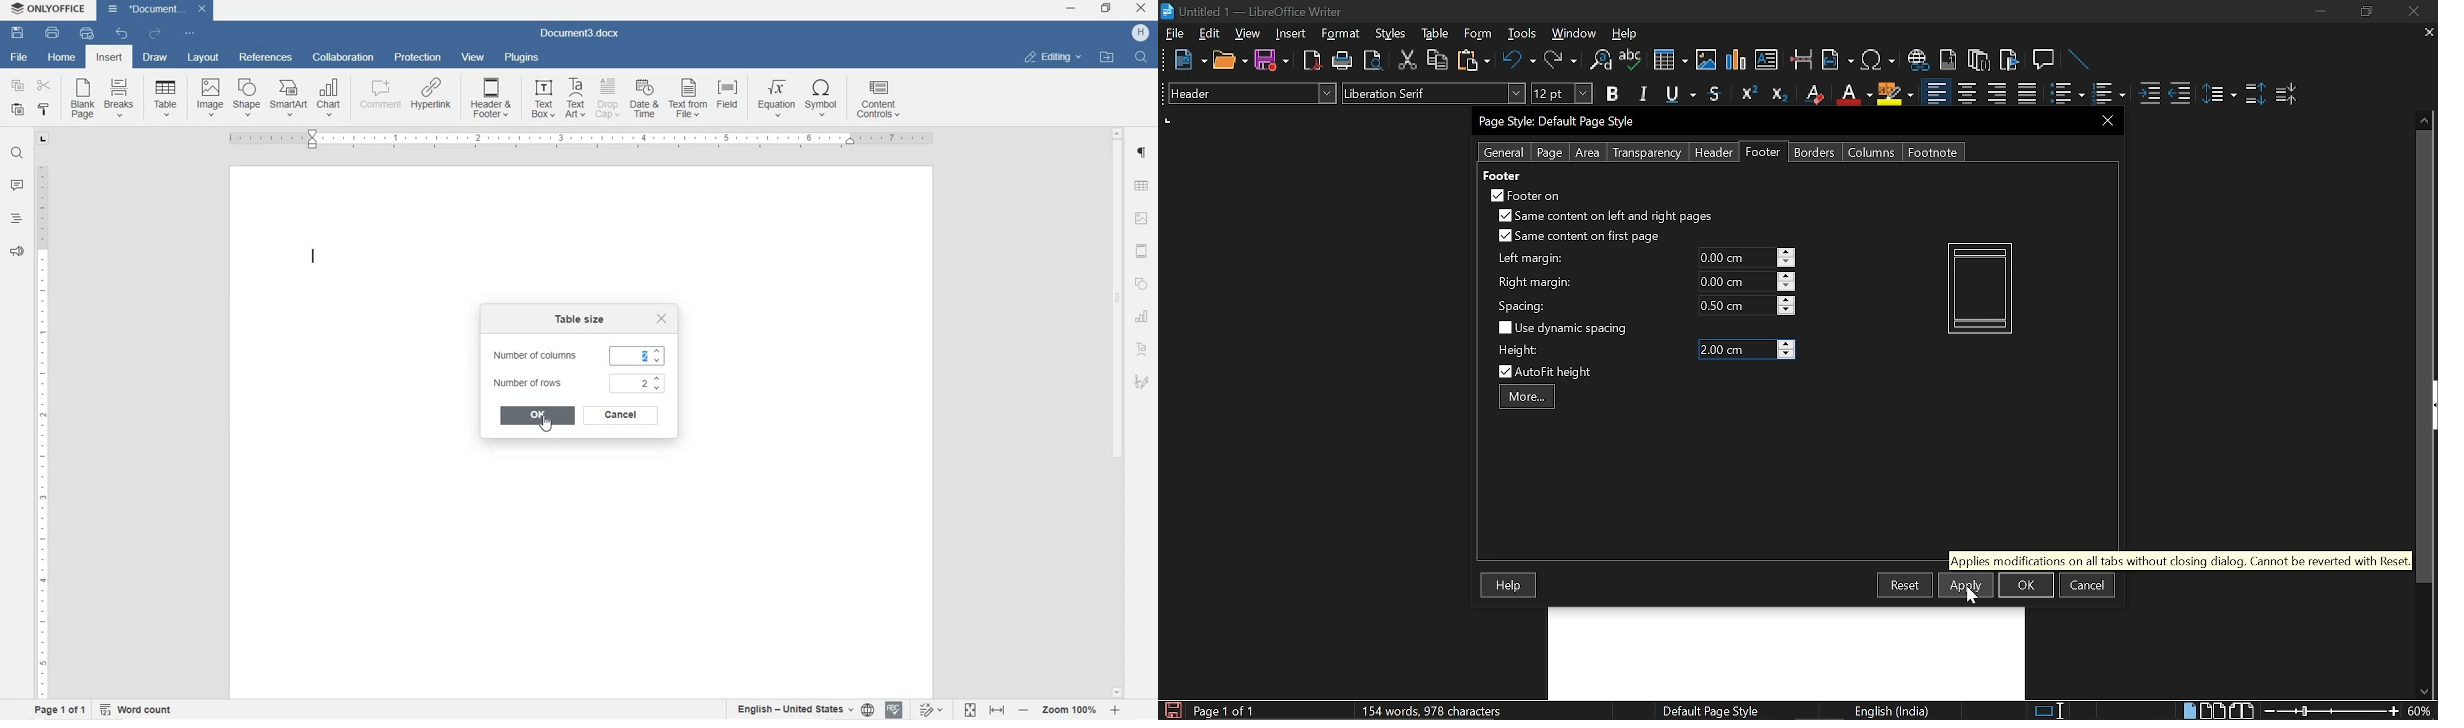 The height and width of the screenshot is (728, 2464). Describe the element at coordinates (1343, 34) in the screenshot. I see `Format` at that location.